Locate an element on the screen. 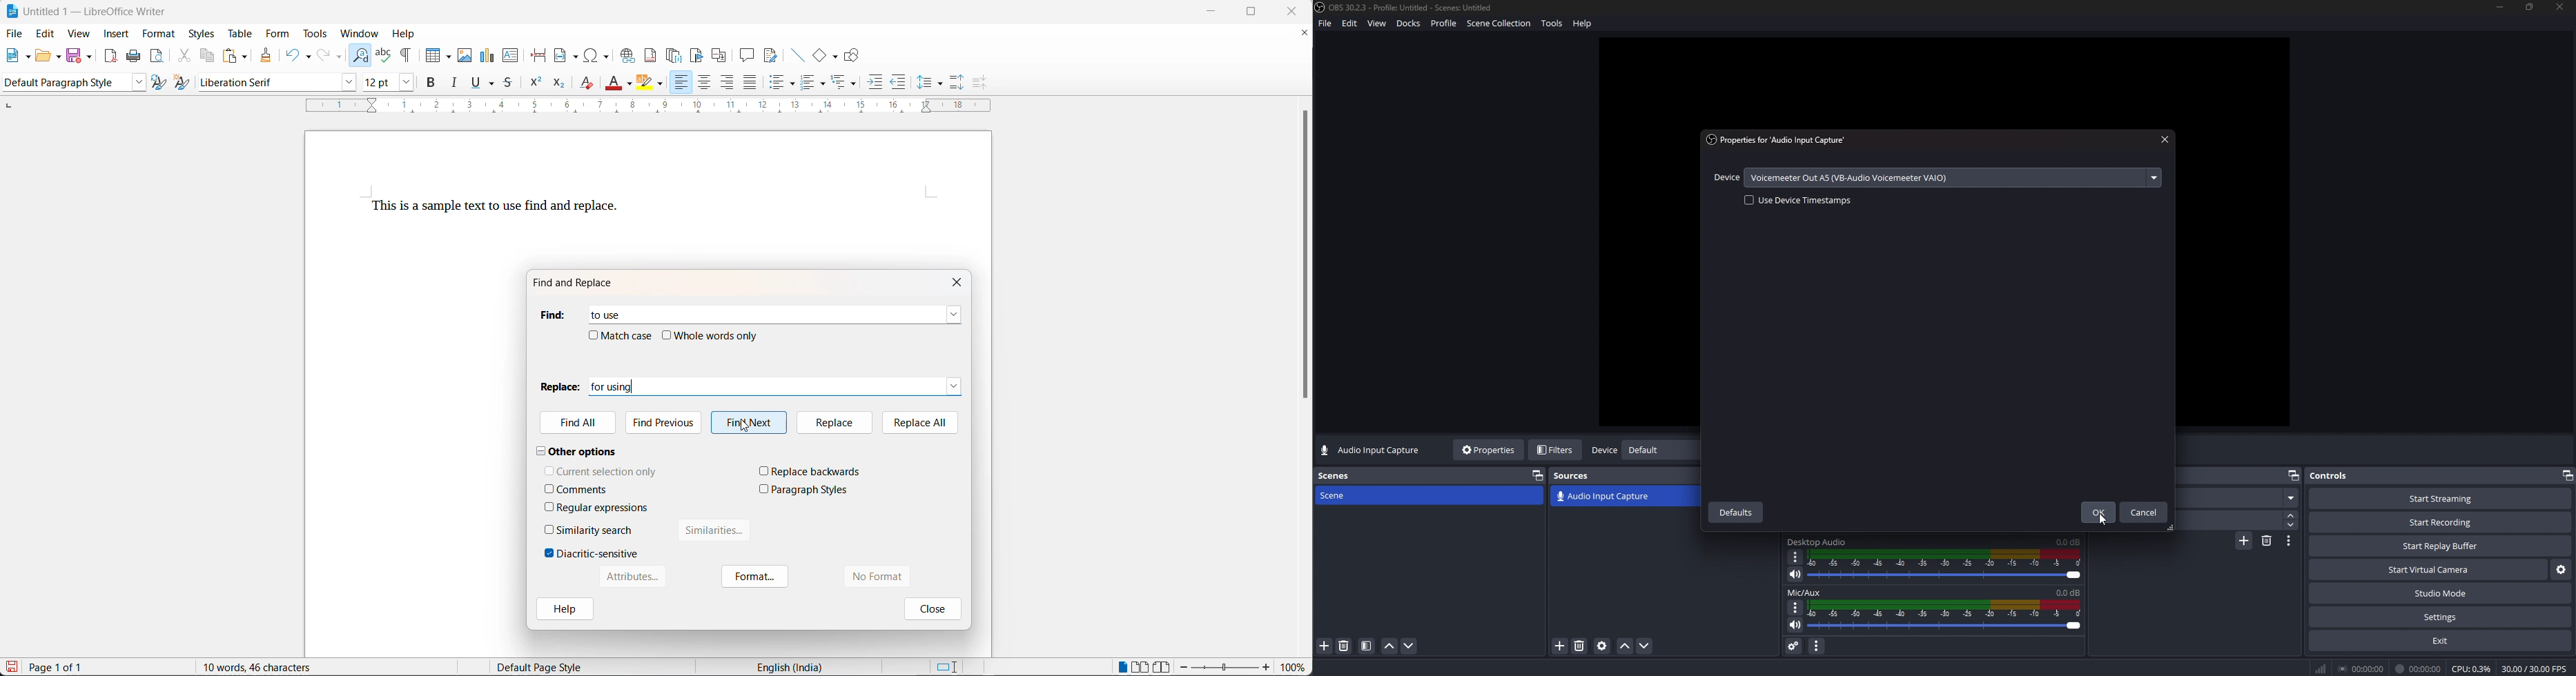 The width and height of the screenshot is (2576, 700). edit is located at coordinates (46, 34).